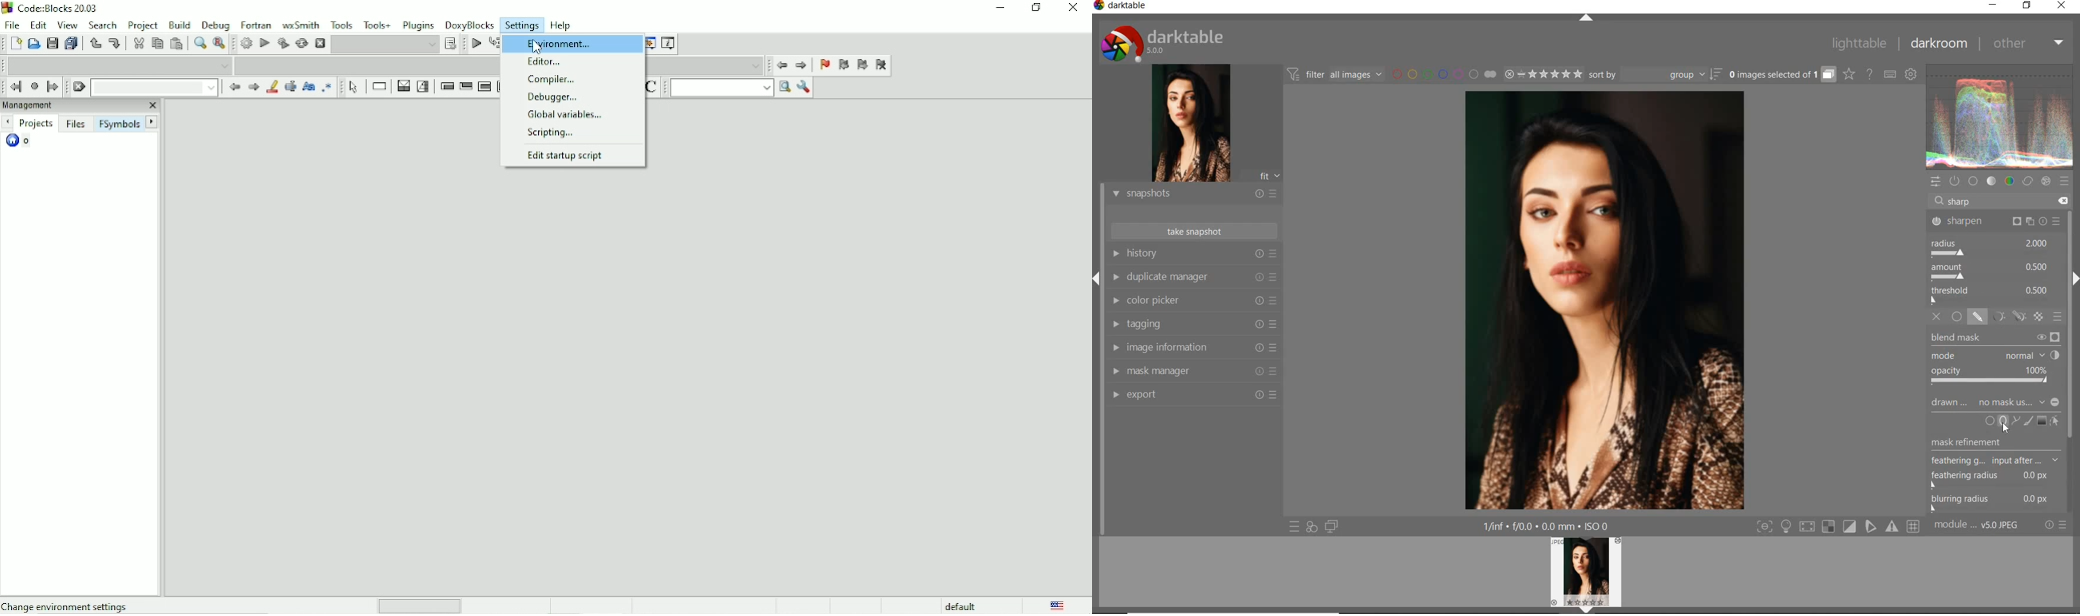 The width and height of the screenshot is (2100, 616). What do you see at coordinates (1193, 324) in the screenshot?
I see `tagging` at bounding box center [1193, 324].